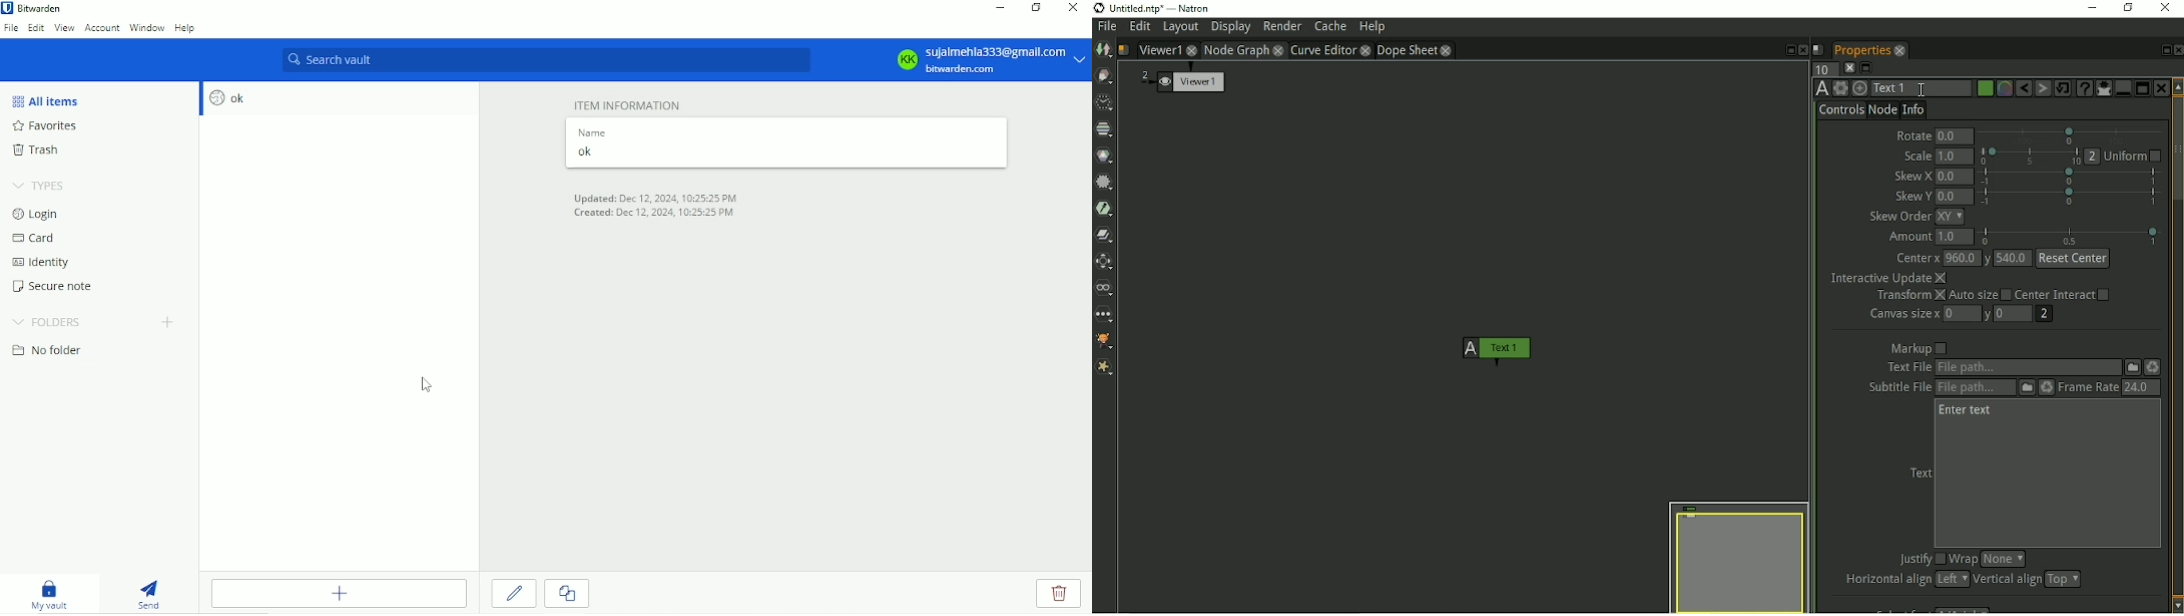 The width and height of the screenshot is (2184, 616). I want to click on GMIC, so click(1106, 340).